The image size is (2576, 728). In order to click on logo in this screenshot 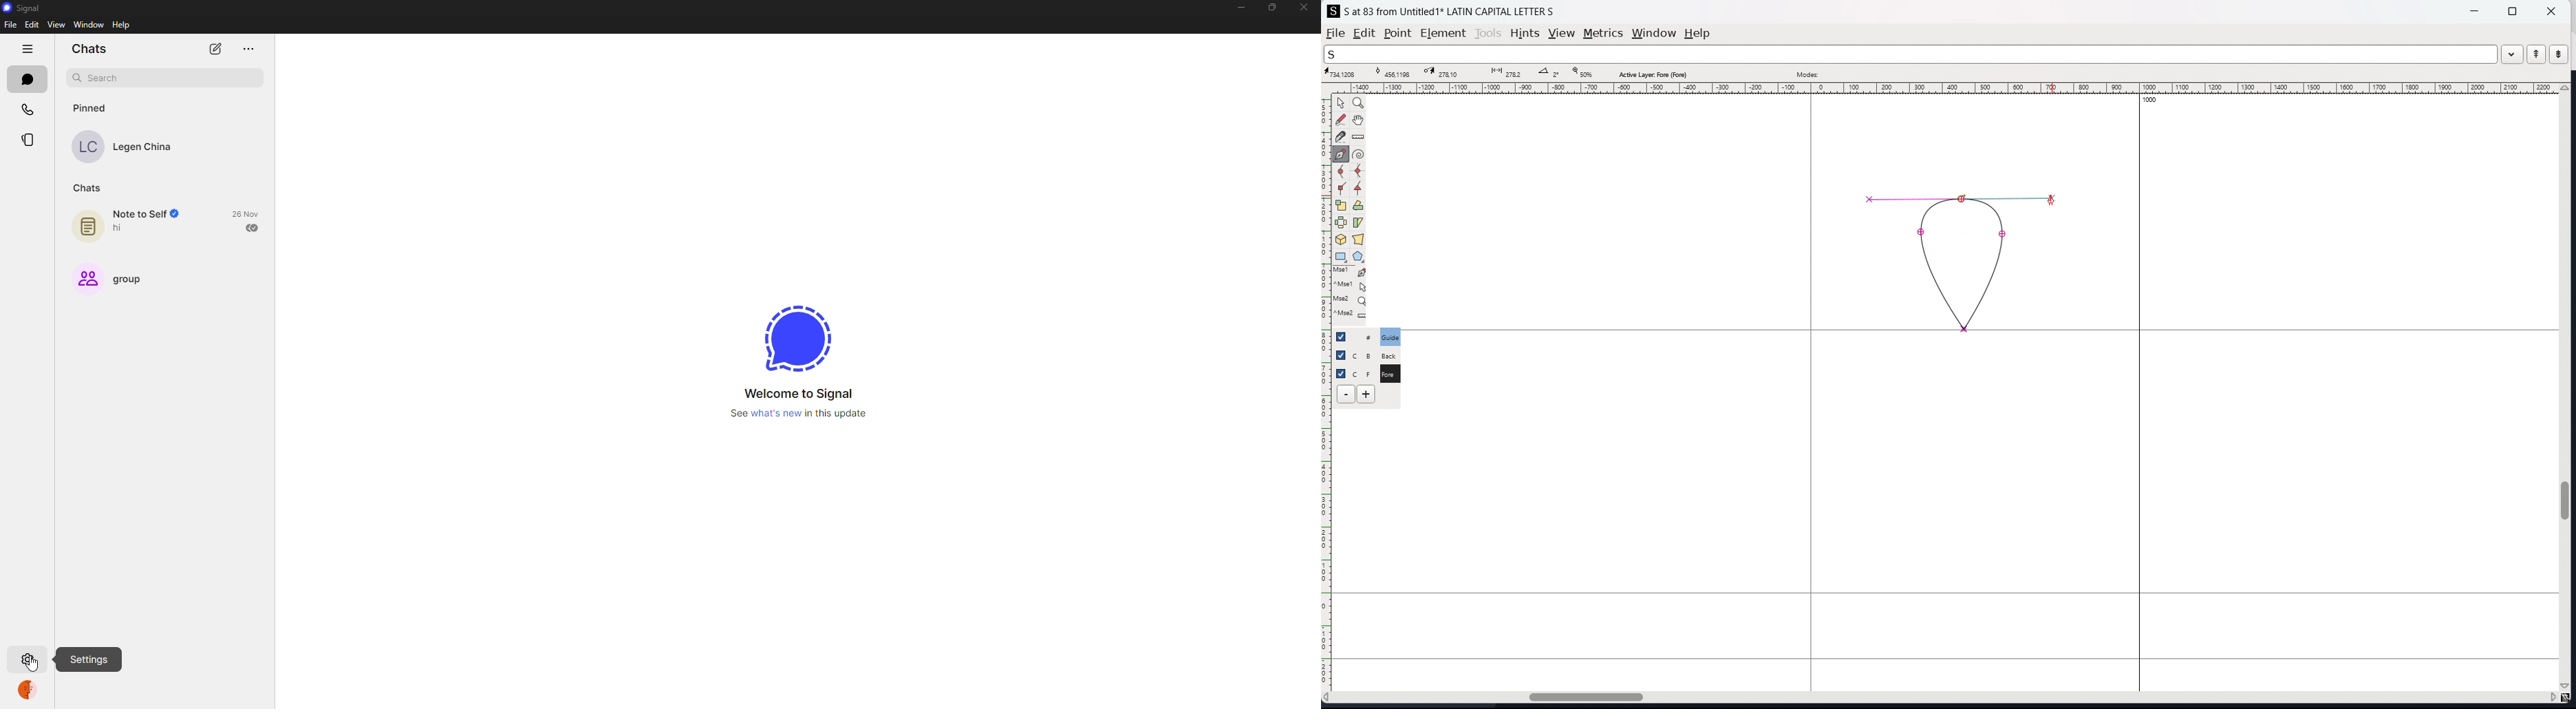, I will do `click(1334, 11)`.